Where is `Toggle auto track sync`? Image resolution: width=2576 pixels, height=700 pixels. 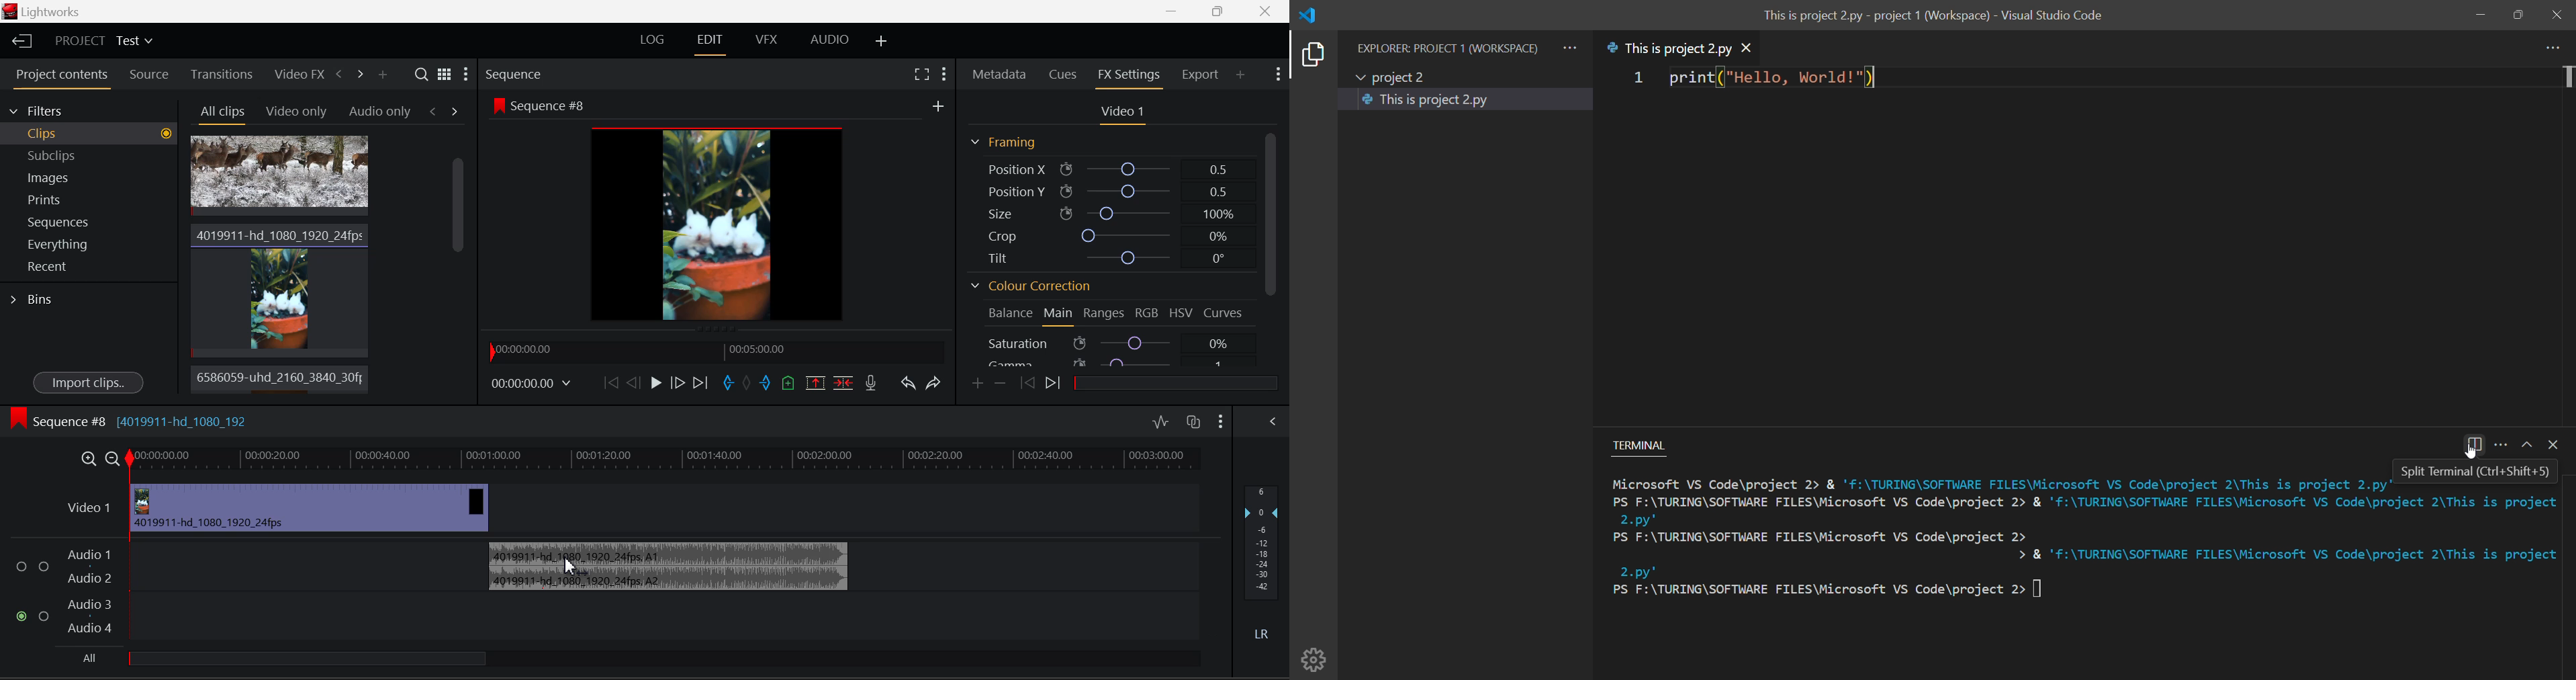 Toggle auto track sync is located at coordinates (1193, 423).